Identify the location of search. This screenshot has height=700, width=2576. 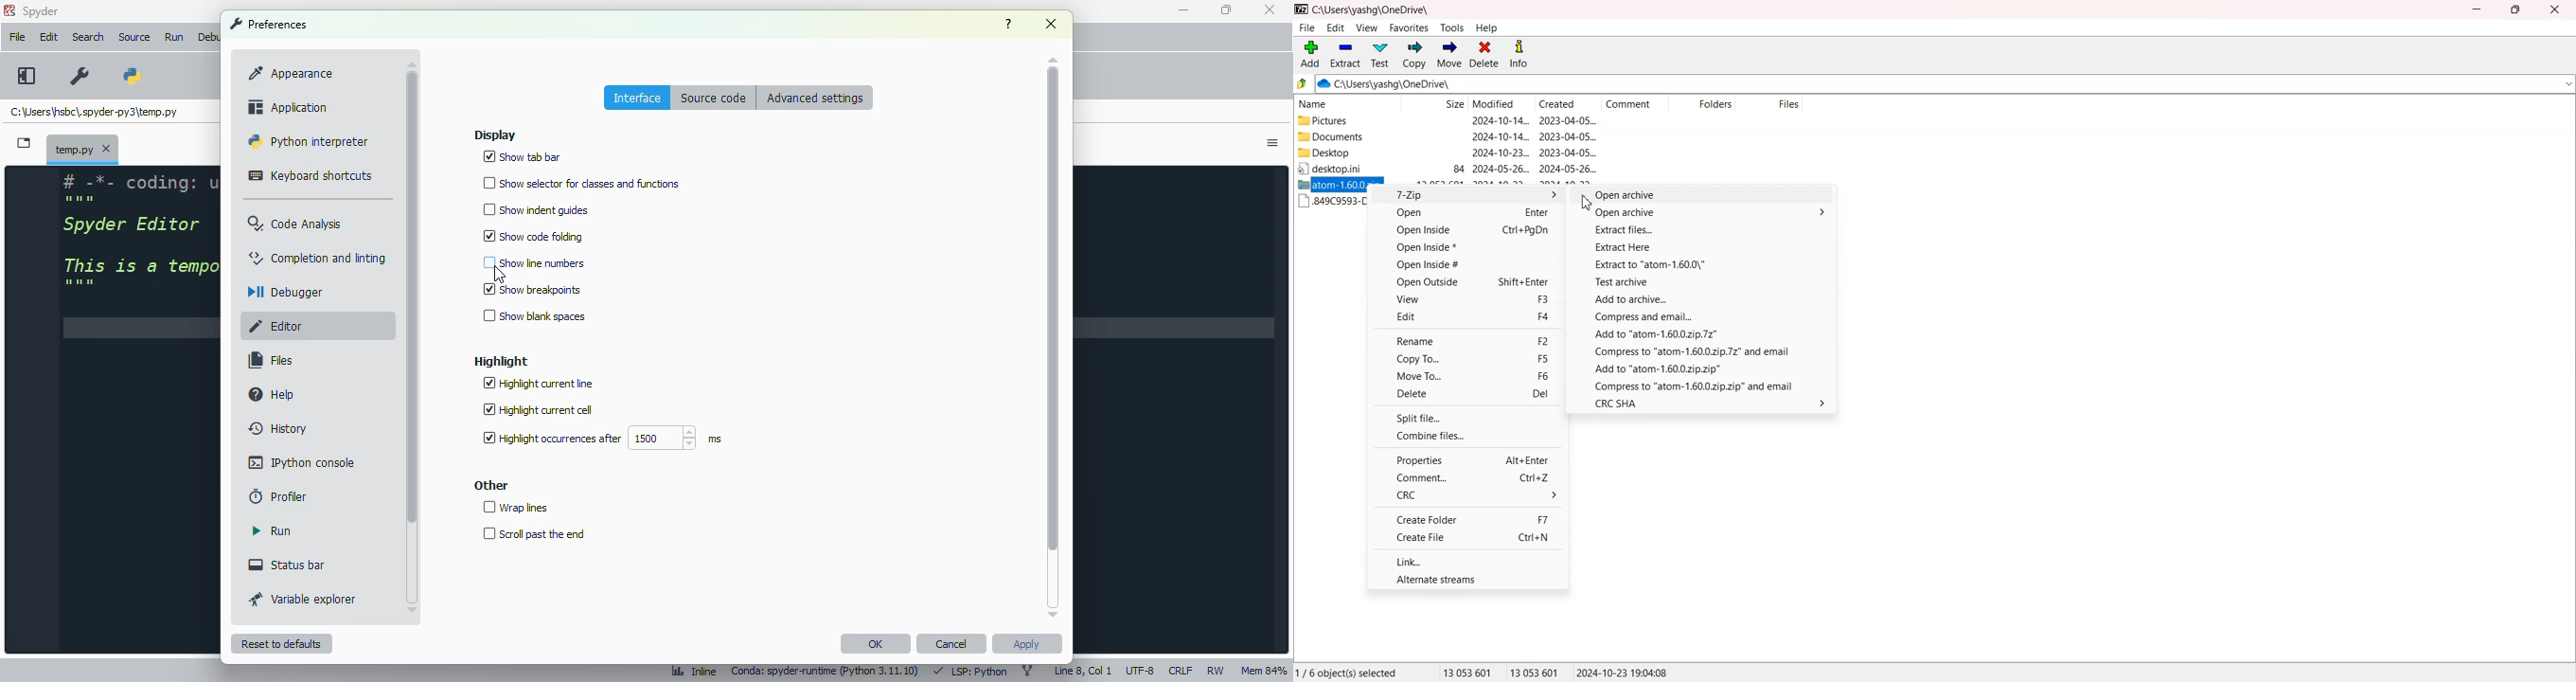
(89, 37).